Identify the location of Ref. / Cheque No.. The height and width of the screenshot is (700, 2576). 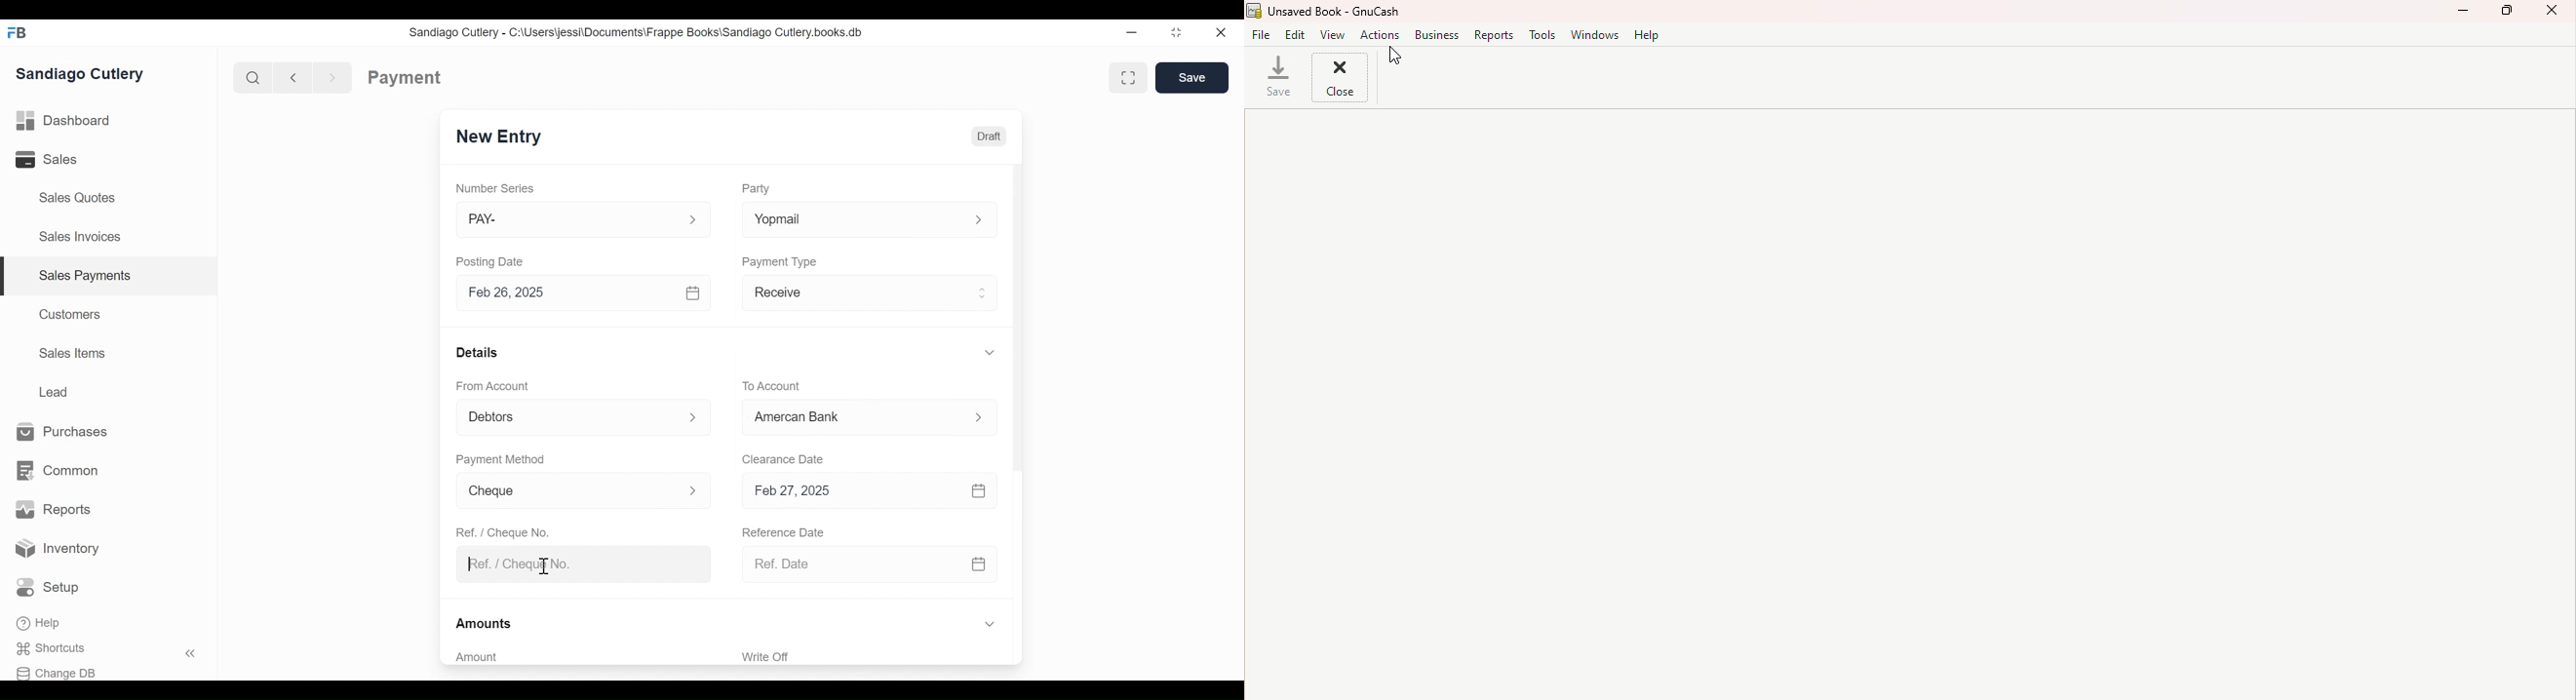
(578, 565).